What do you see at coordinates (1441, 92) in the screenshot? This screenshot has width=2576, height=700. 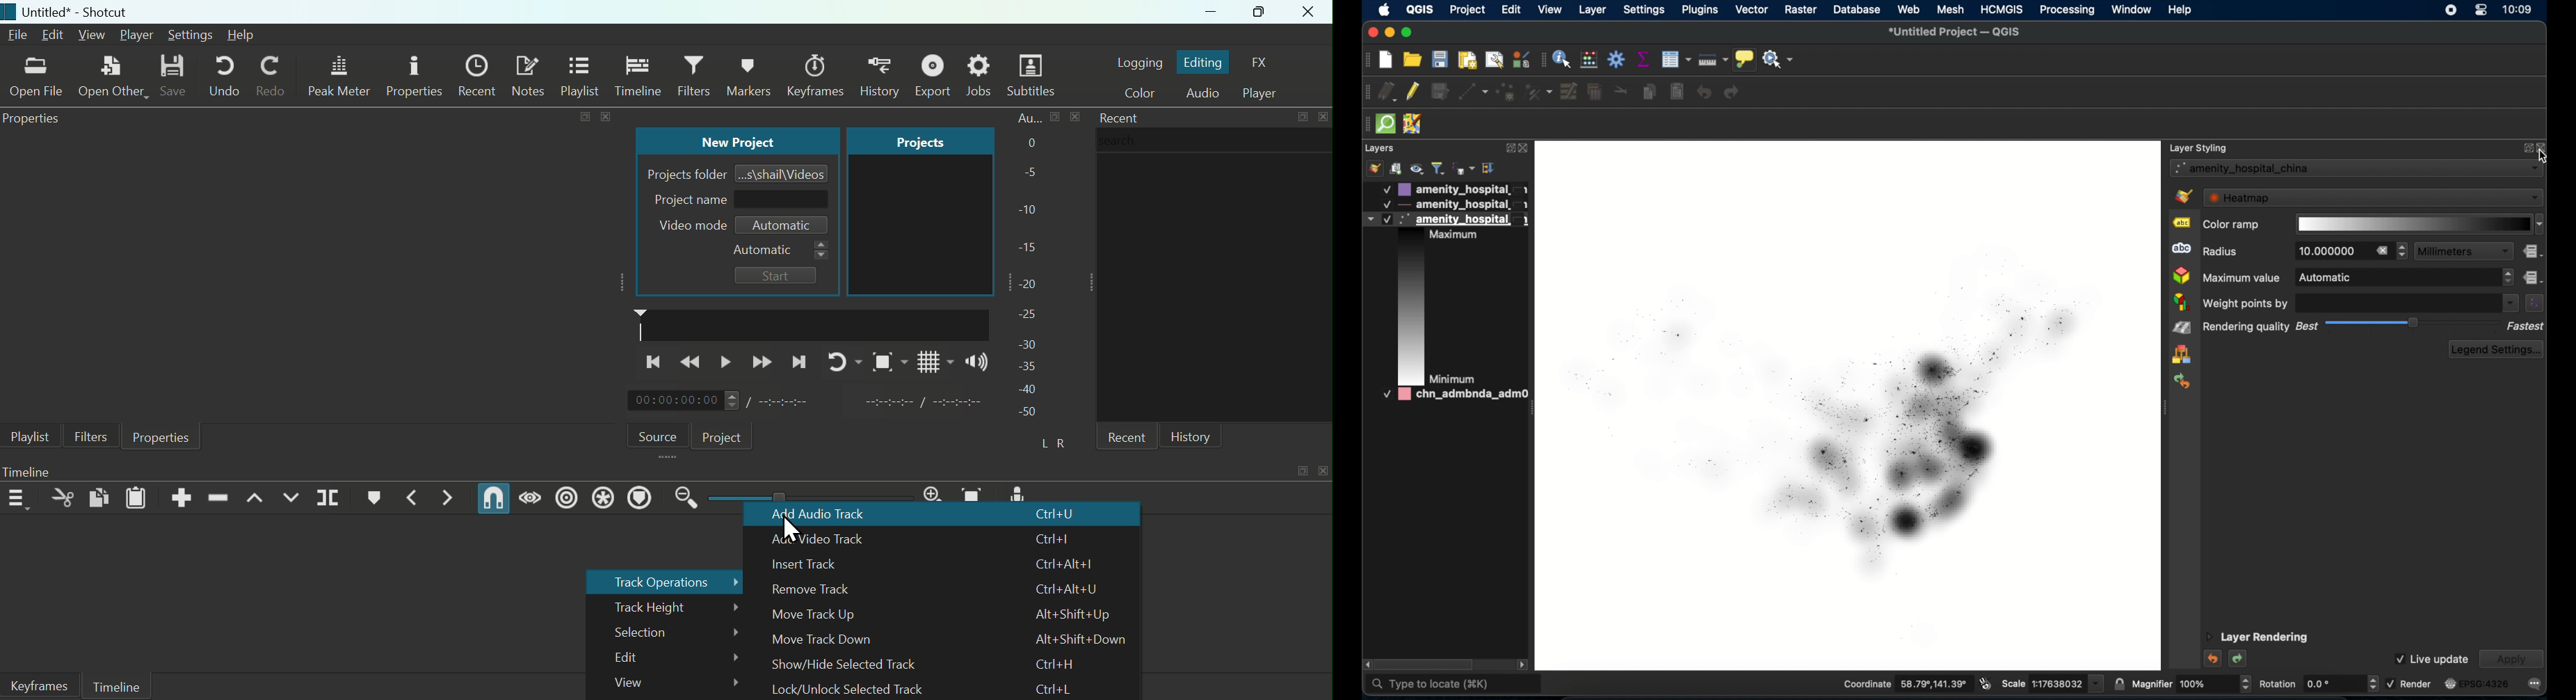 I see `save edits` at bounding box center [1441, 92].